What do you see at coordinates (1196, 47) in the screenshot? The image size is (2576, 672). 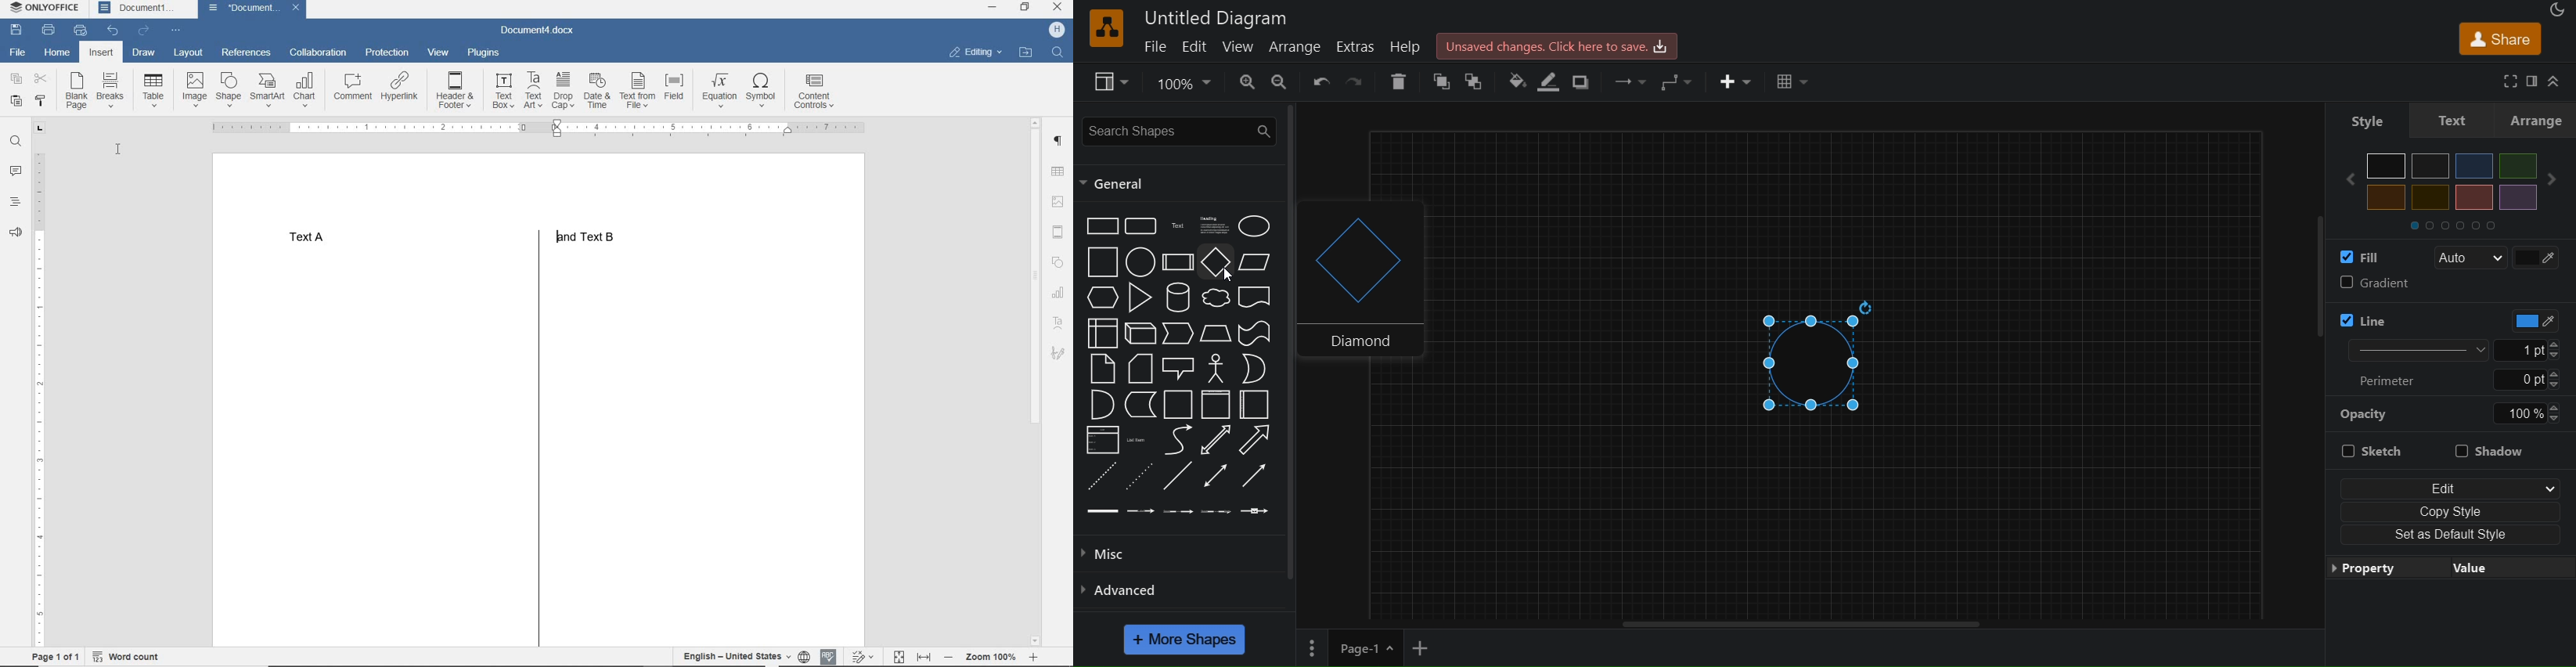 I see `edit` at bounding box center [1196, 47].